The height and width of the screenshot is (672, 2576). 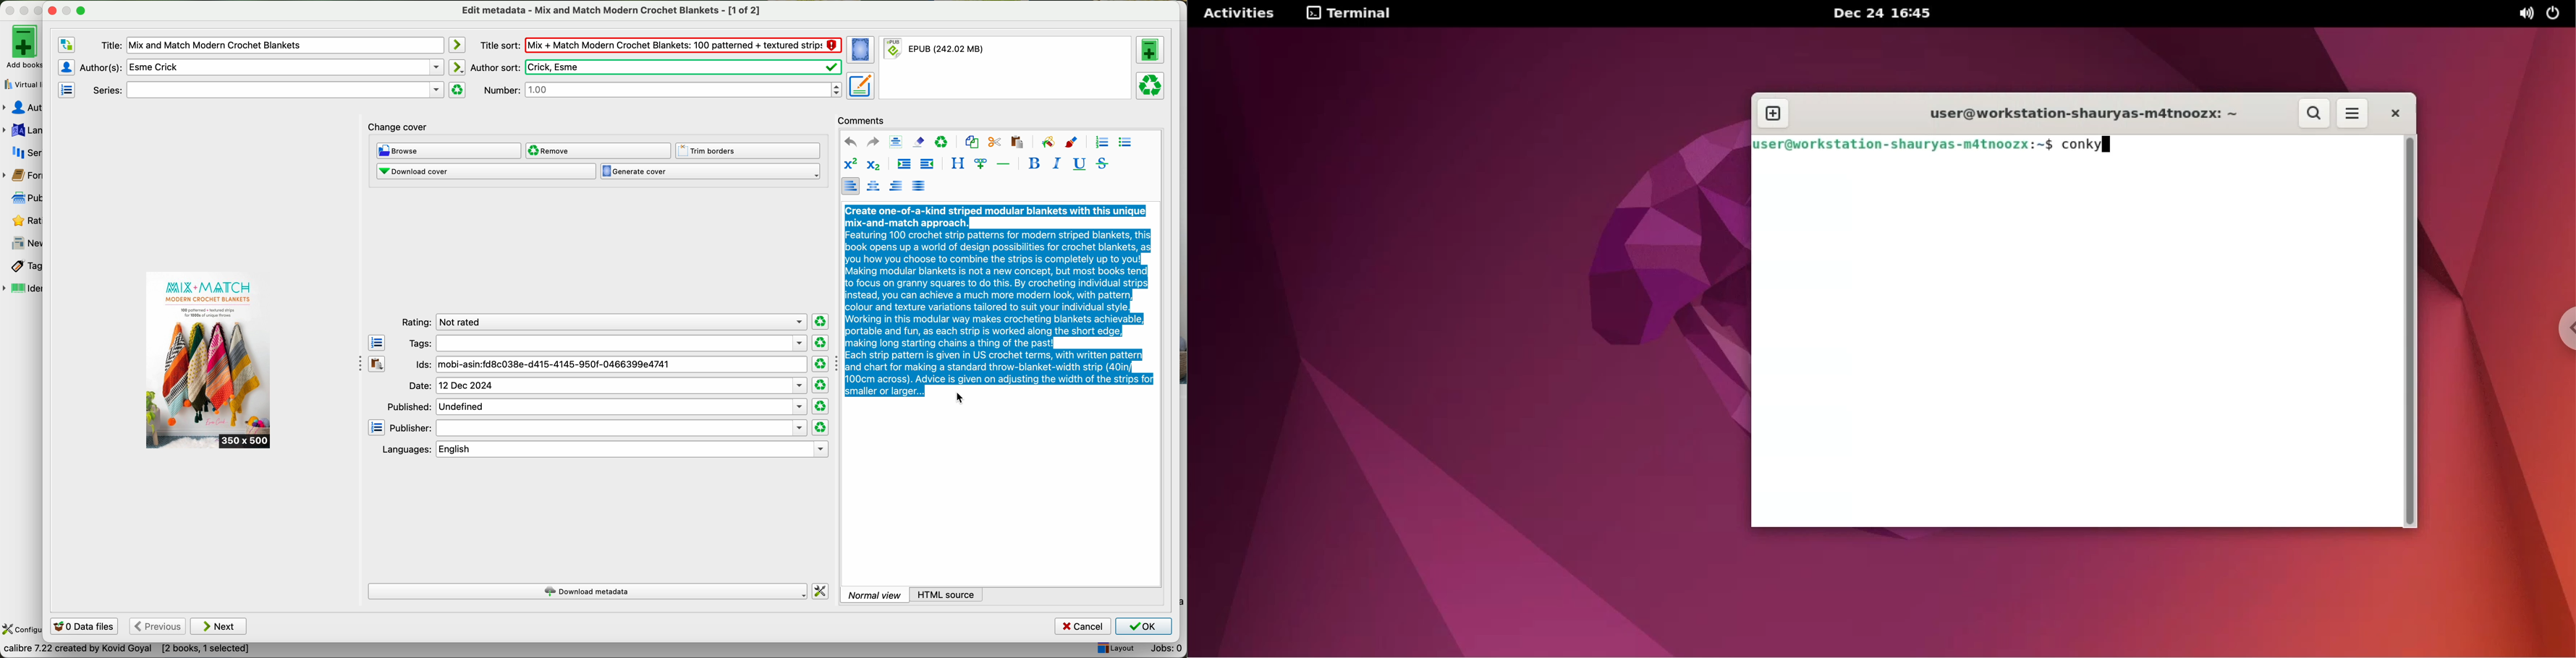 I want to click on select all, so click(x=896, y=142).